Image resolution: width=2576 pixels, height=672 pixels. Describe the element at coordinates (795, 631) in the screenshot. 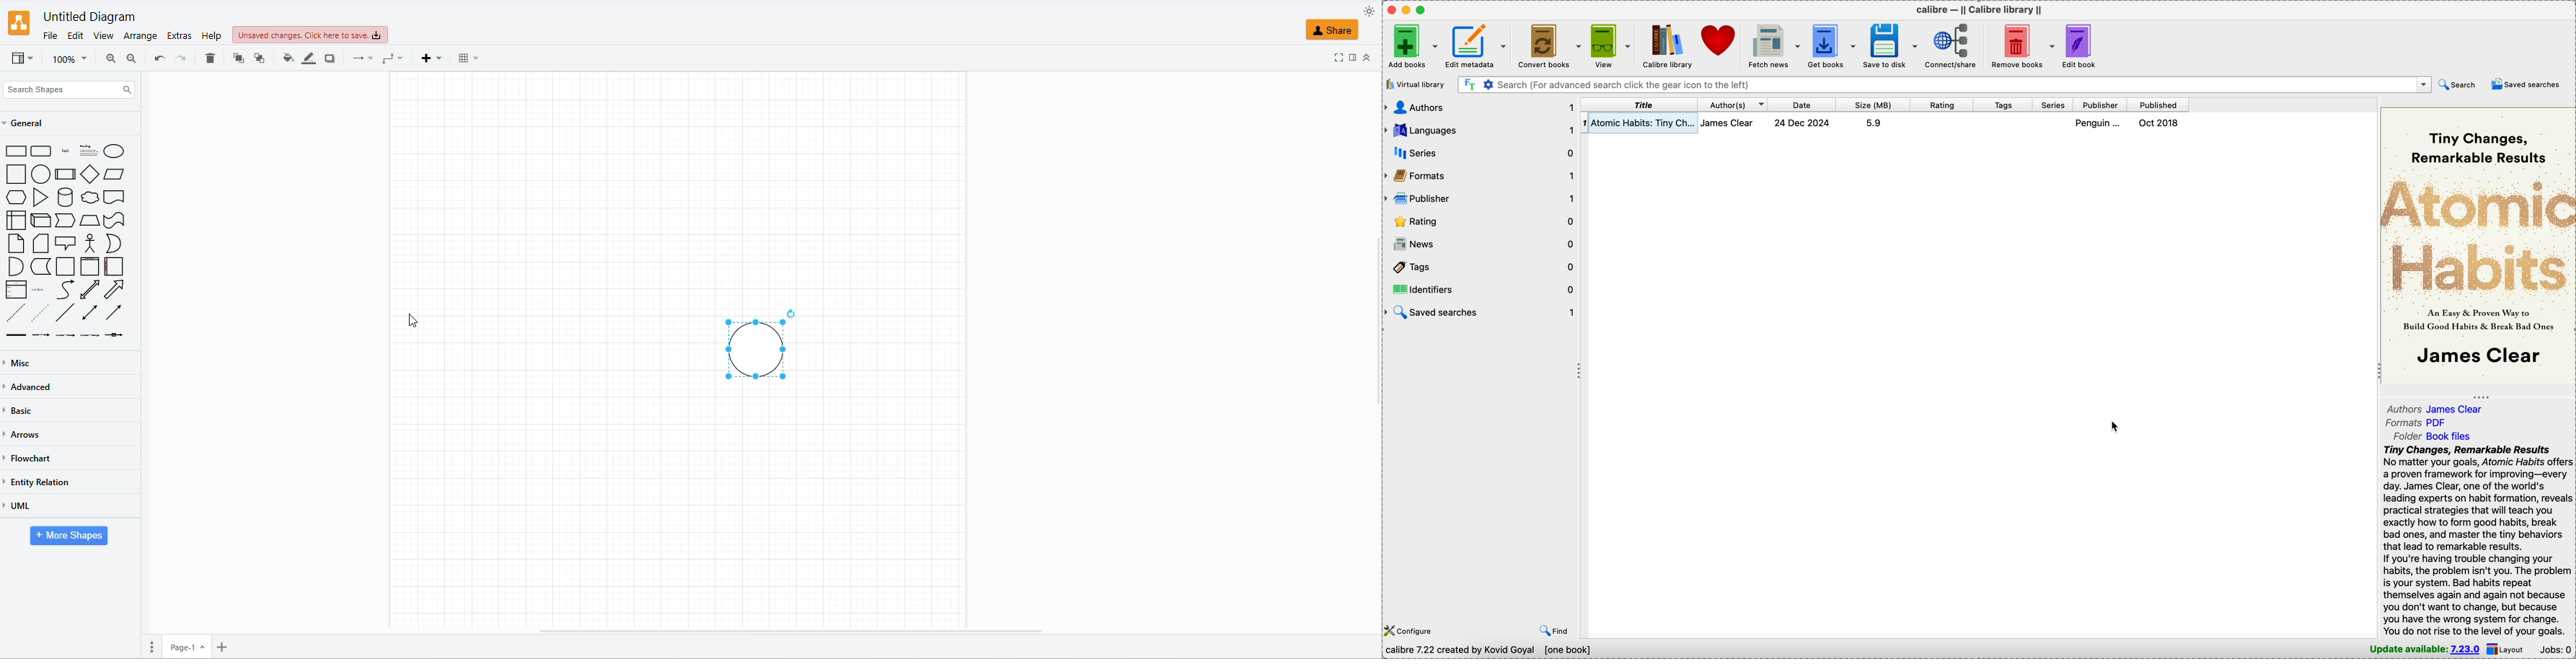

I see `scroll bar` at that location.